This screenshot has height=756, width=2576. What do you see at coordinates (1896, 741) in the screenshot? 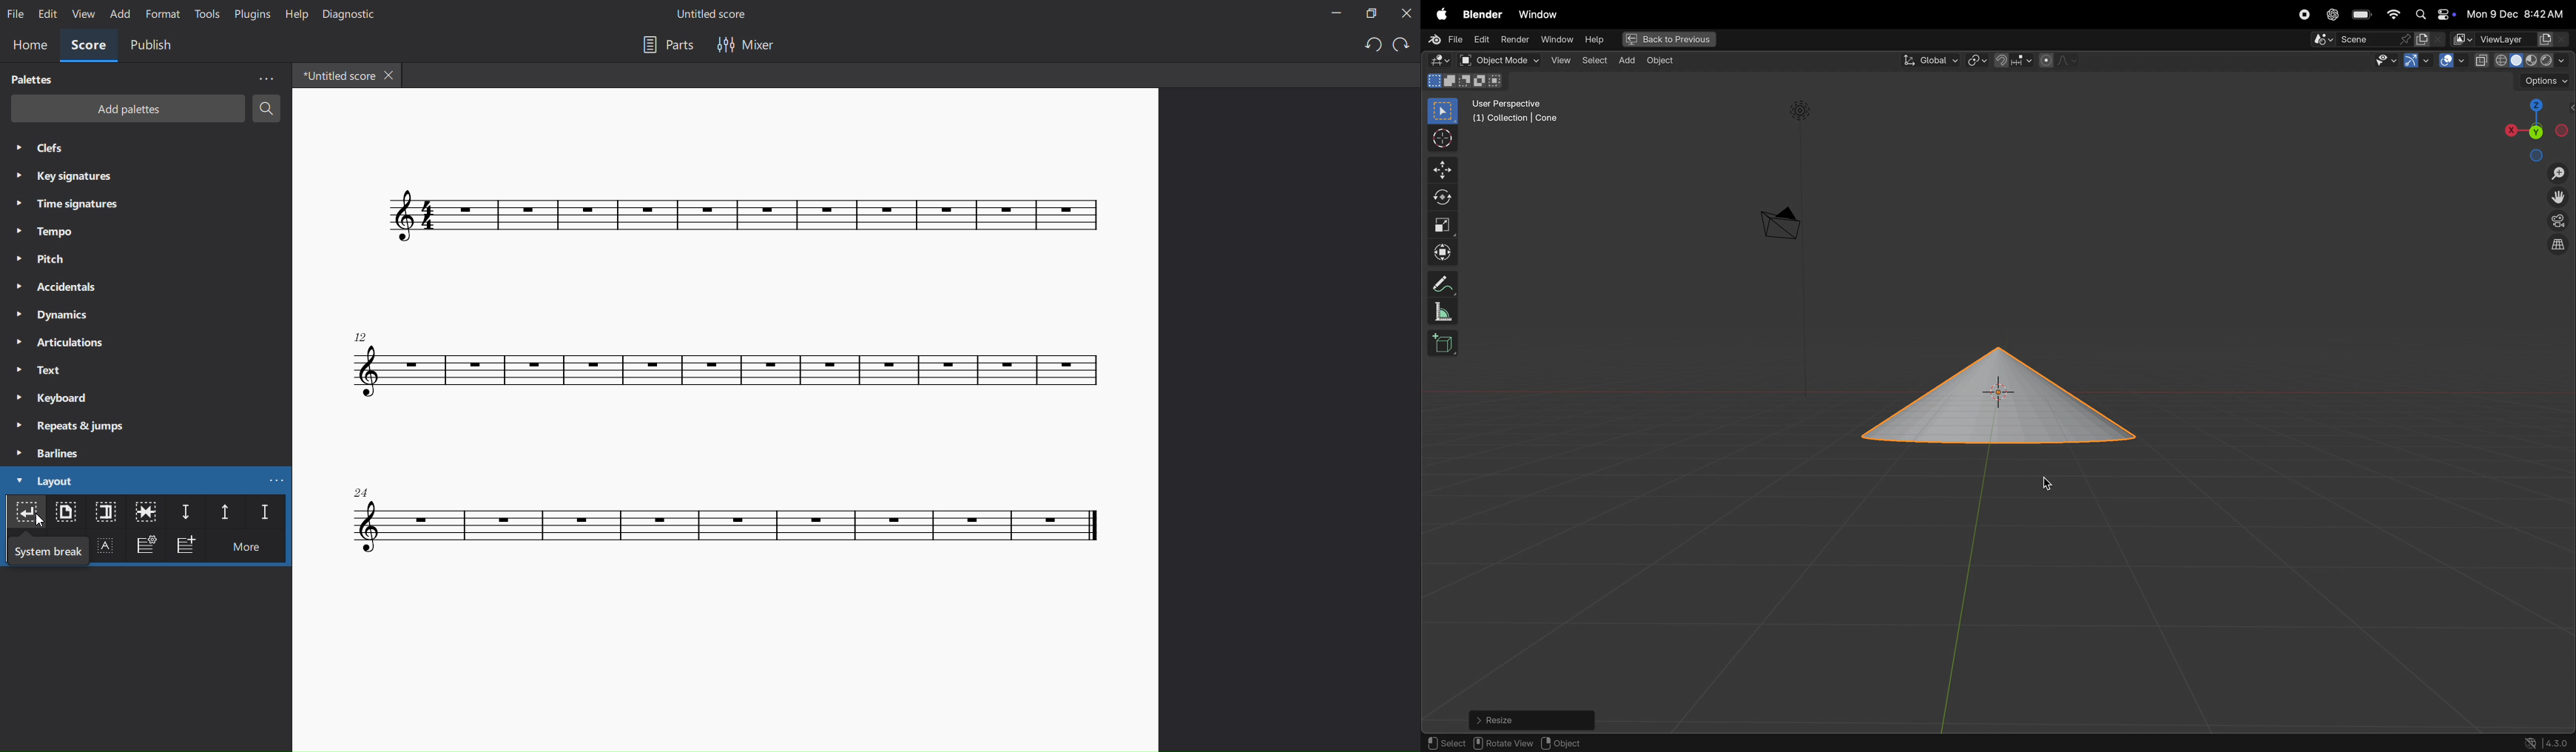
I see `snap invert` at bounding box center [1896, 741].